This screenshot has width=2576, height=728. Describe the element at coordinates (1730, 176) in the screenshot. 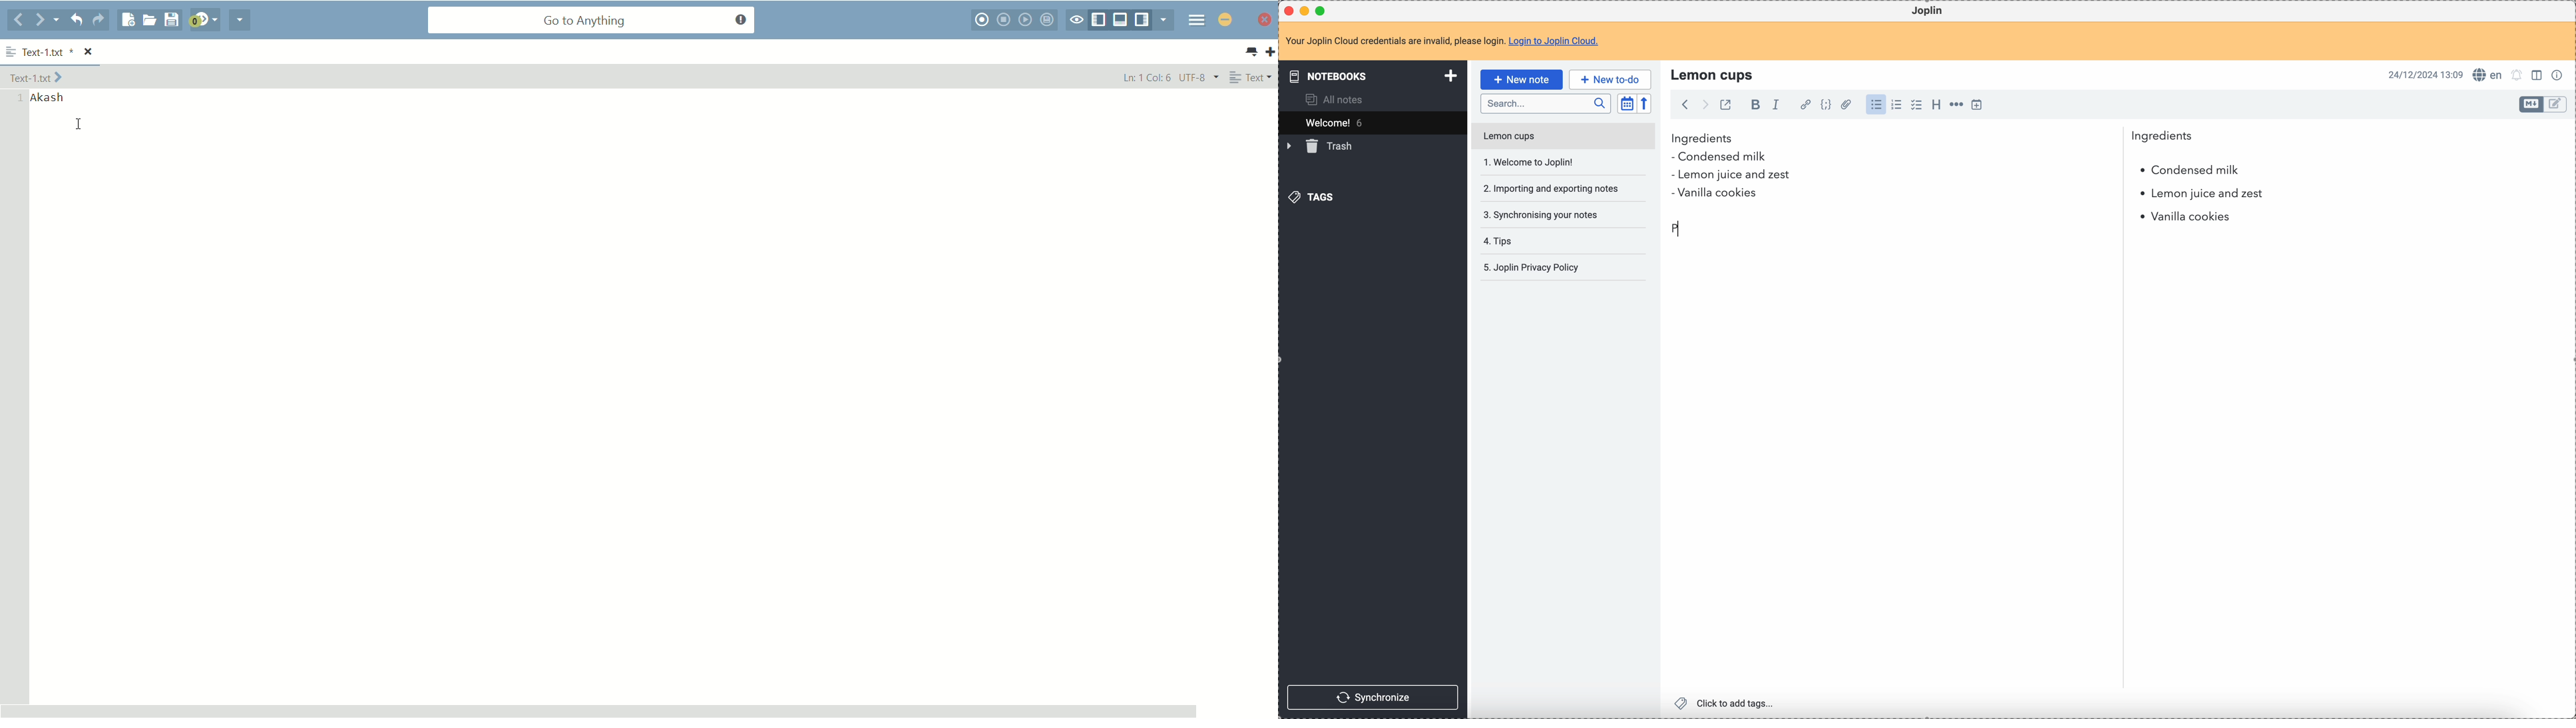

I see `lemon juice and zest` at that location.